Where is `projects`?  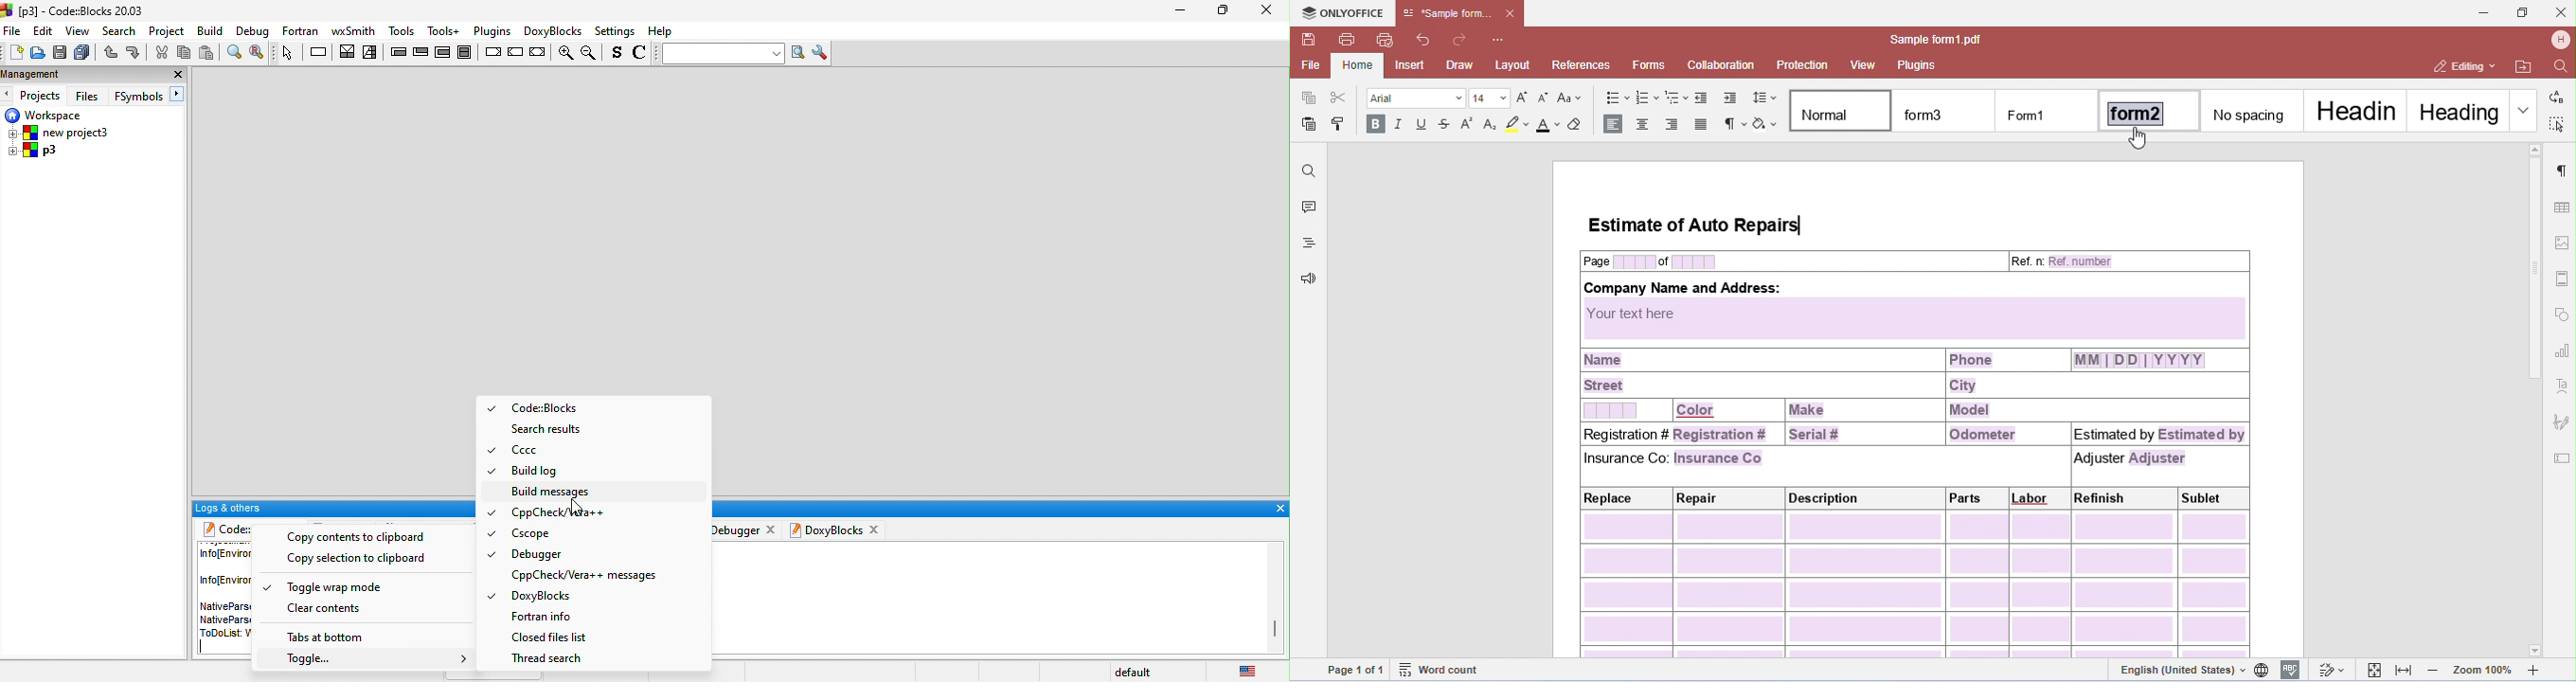 projects is located at coordinates (43, 96).